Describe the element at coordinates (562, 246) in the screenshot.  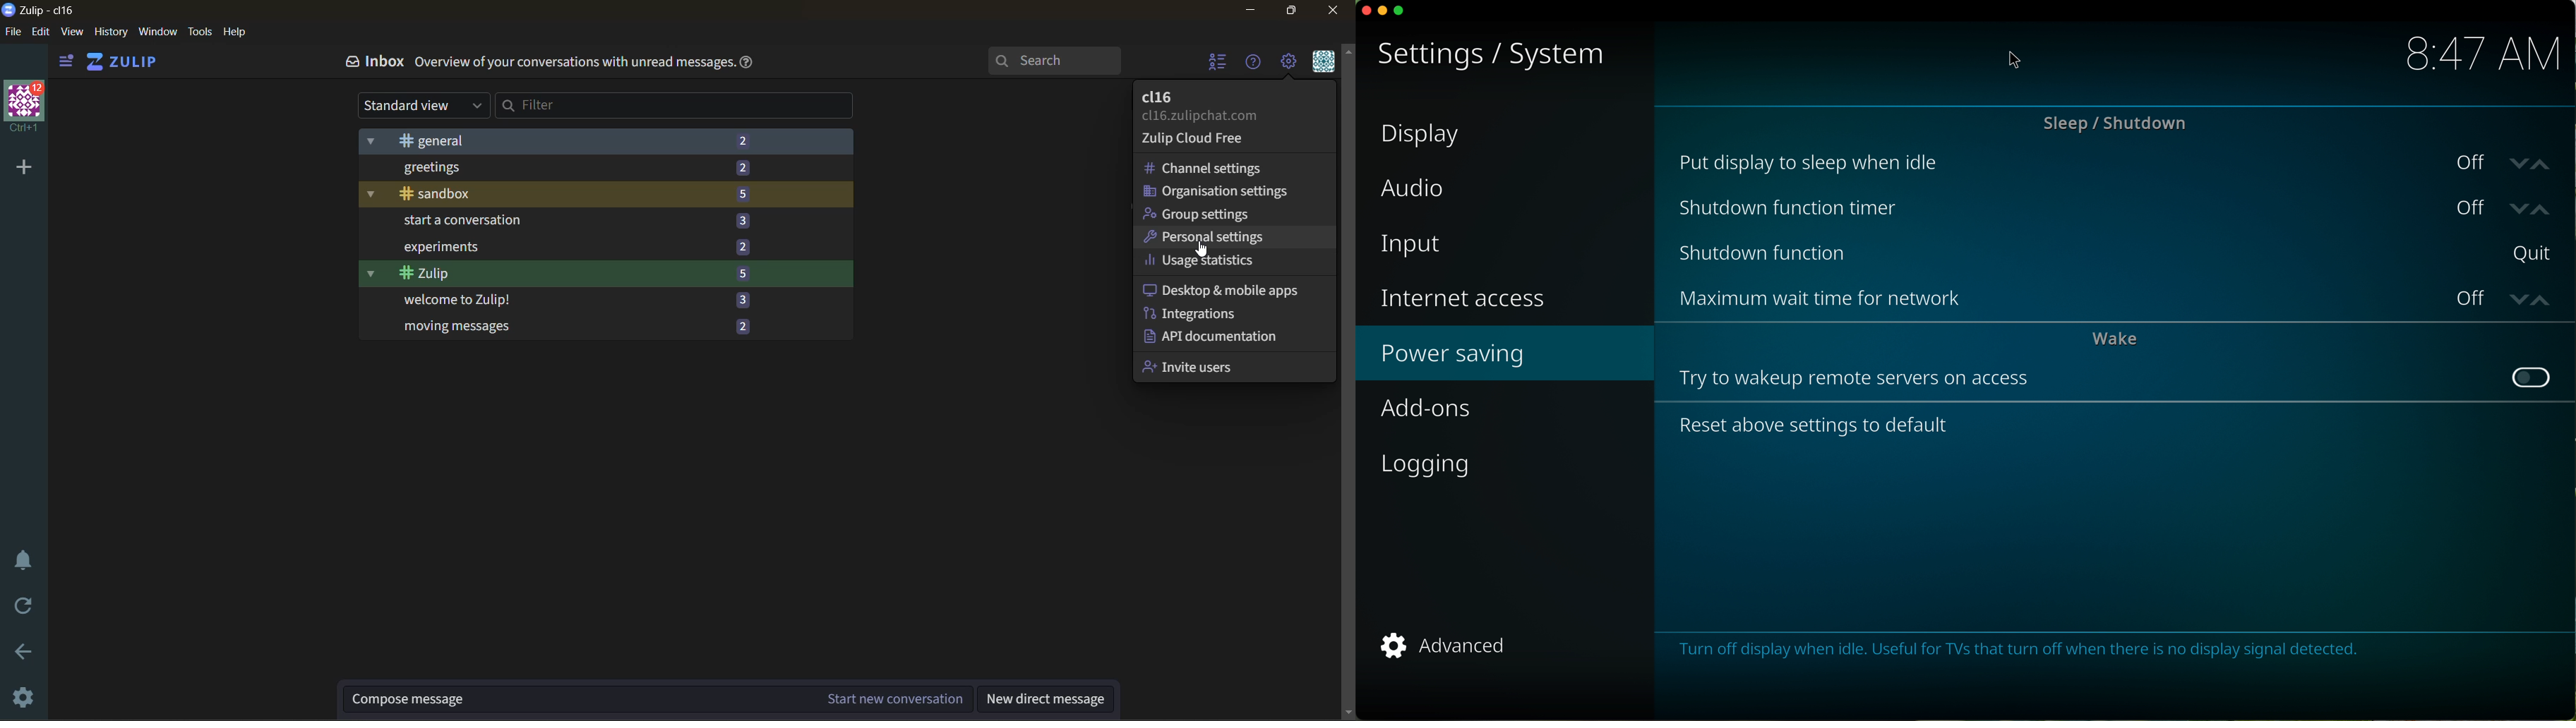
I see `experiments` at that location.